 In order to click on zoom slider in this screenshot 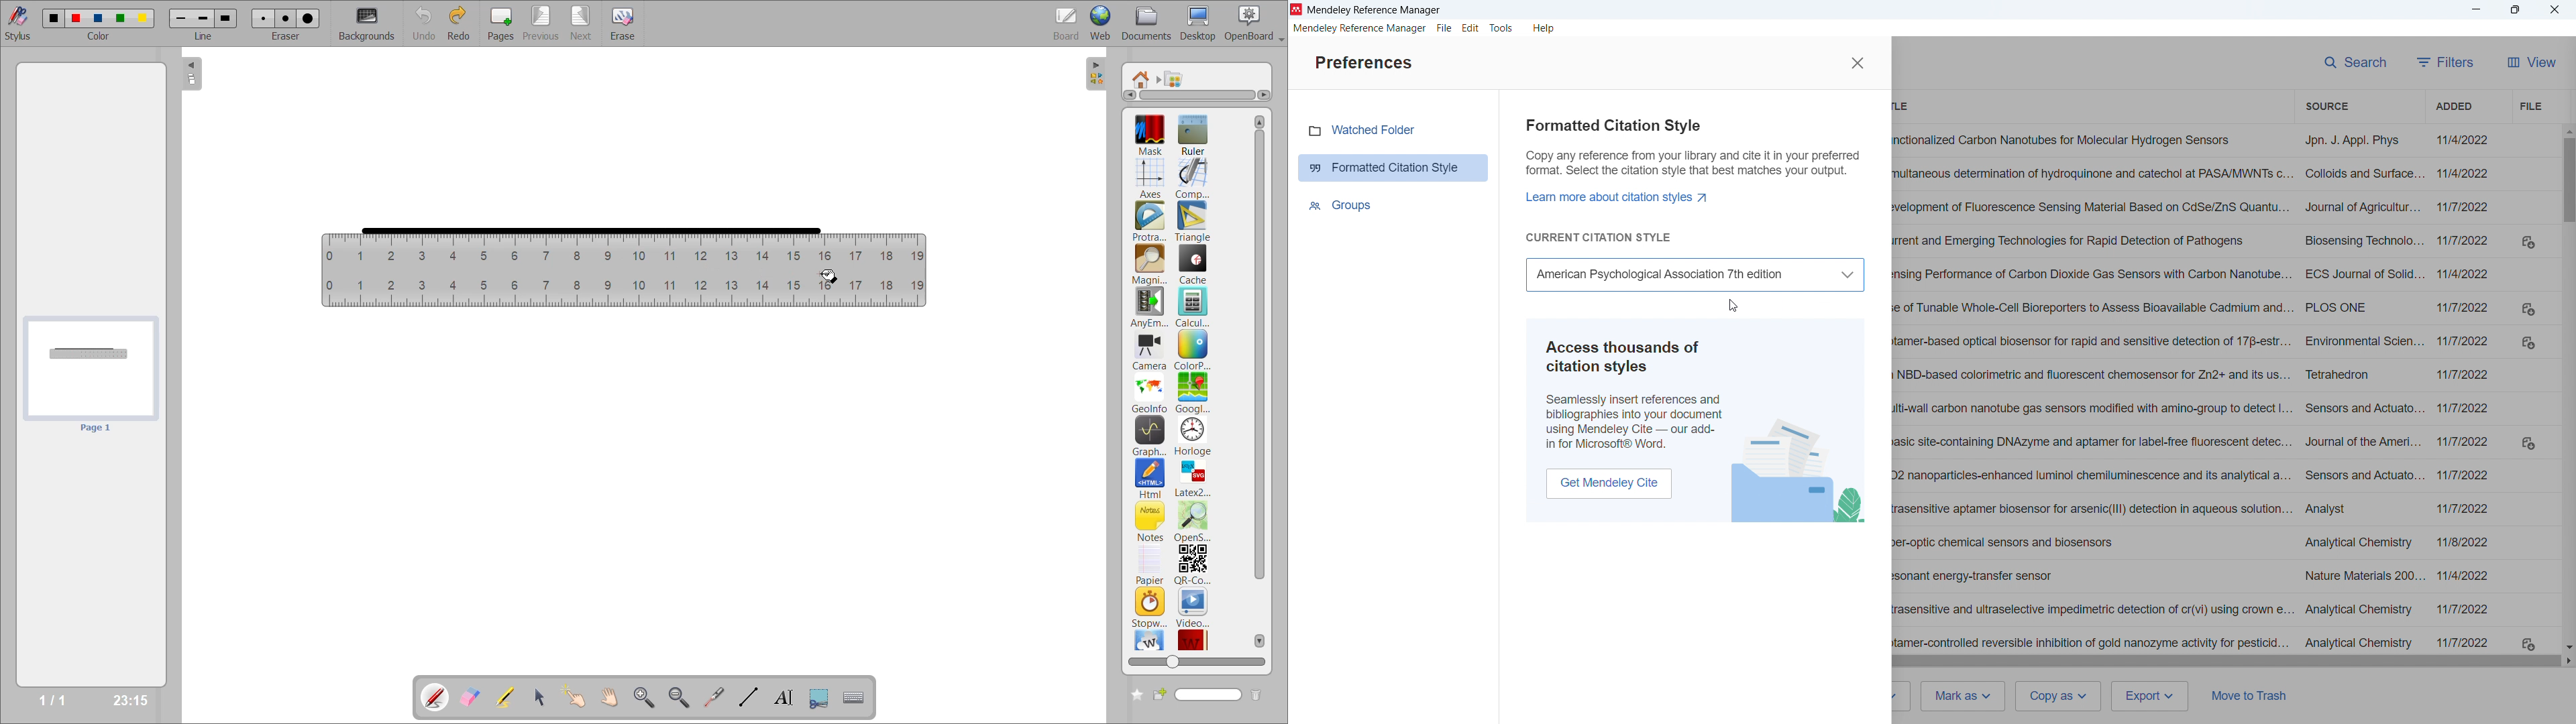, I will do `click(1194, 660)`.